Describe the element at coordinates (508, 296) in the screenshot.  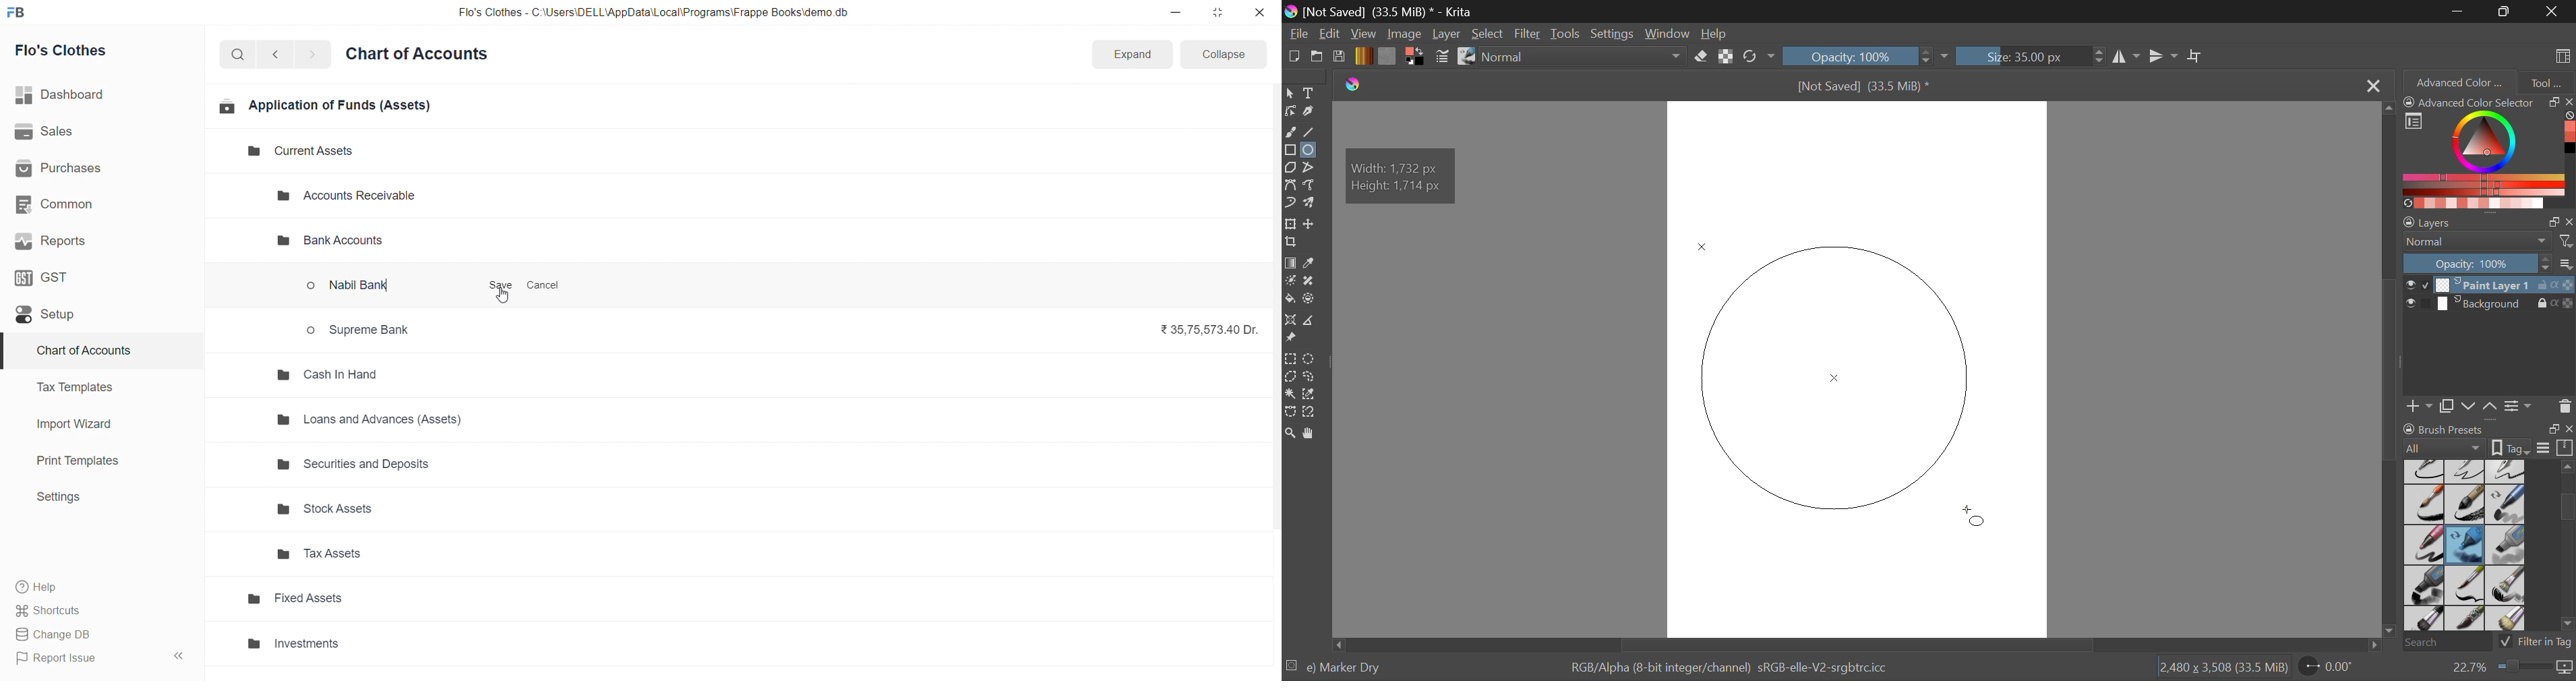
I see `cursor` at that location.